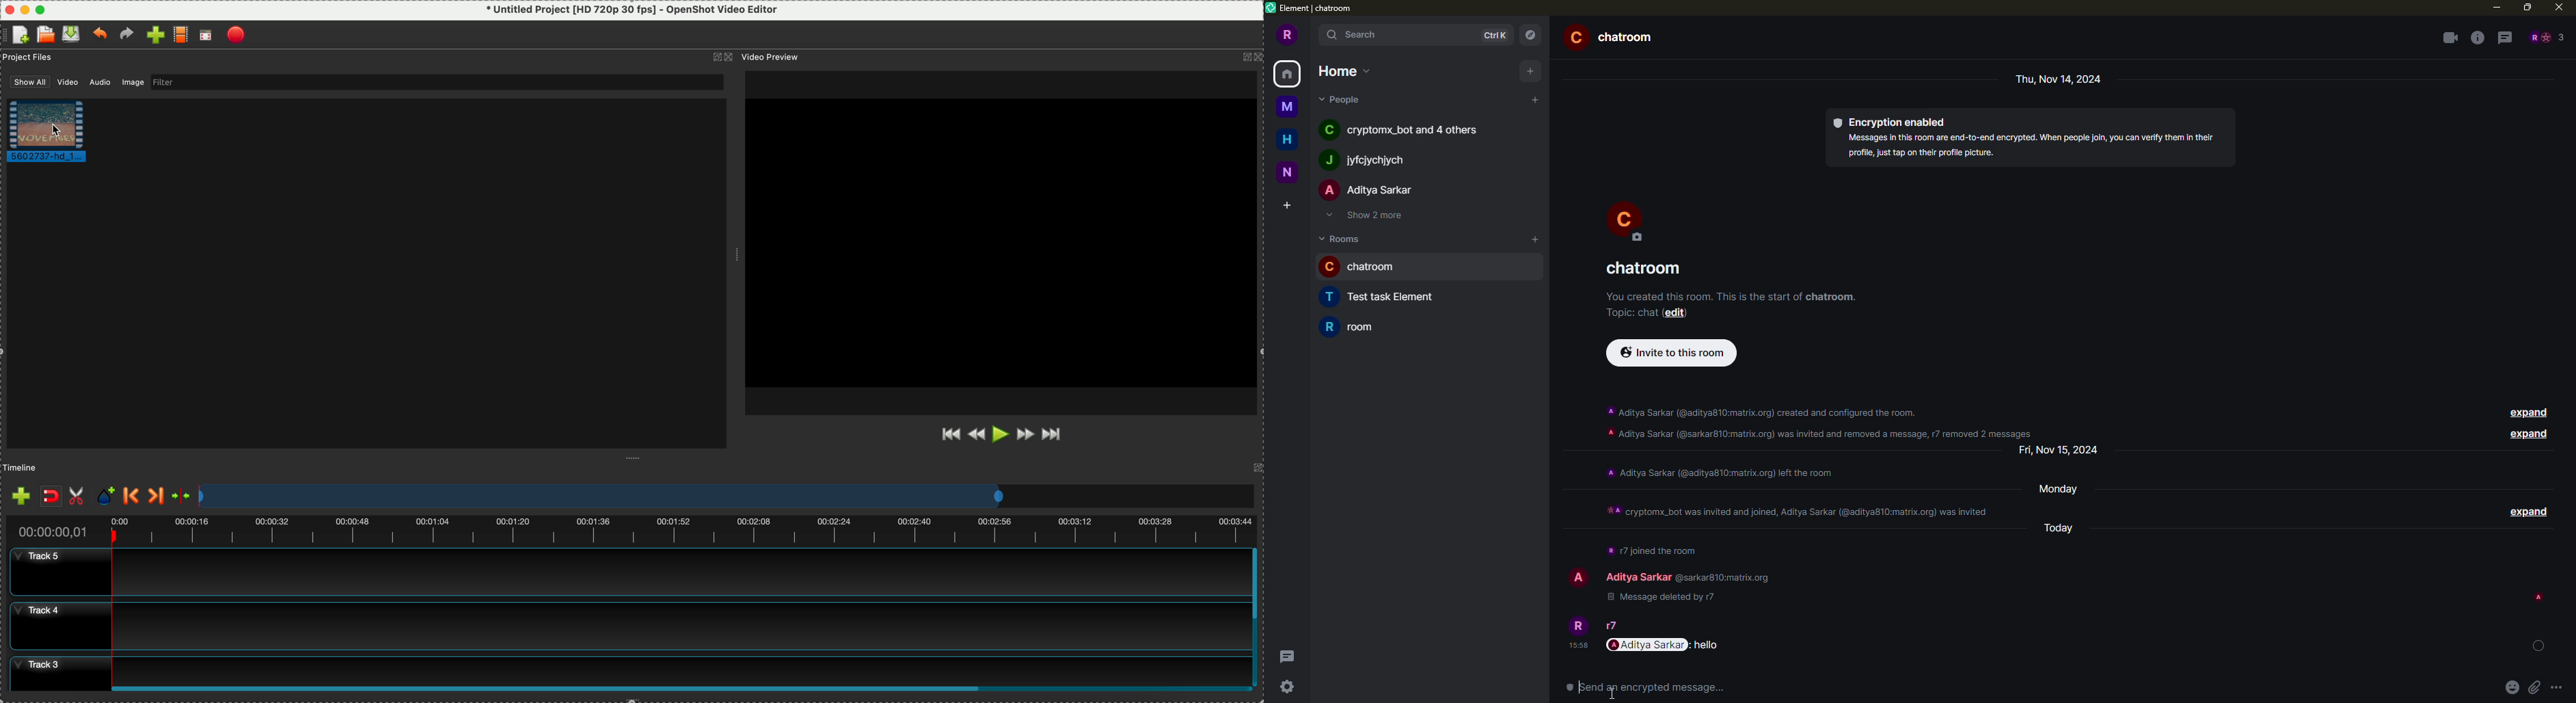 The height and width of the screenshot is (728, 2576). Describe the element at coordinates (1354, 36) in the screenshot. I see `search` at that location.